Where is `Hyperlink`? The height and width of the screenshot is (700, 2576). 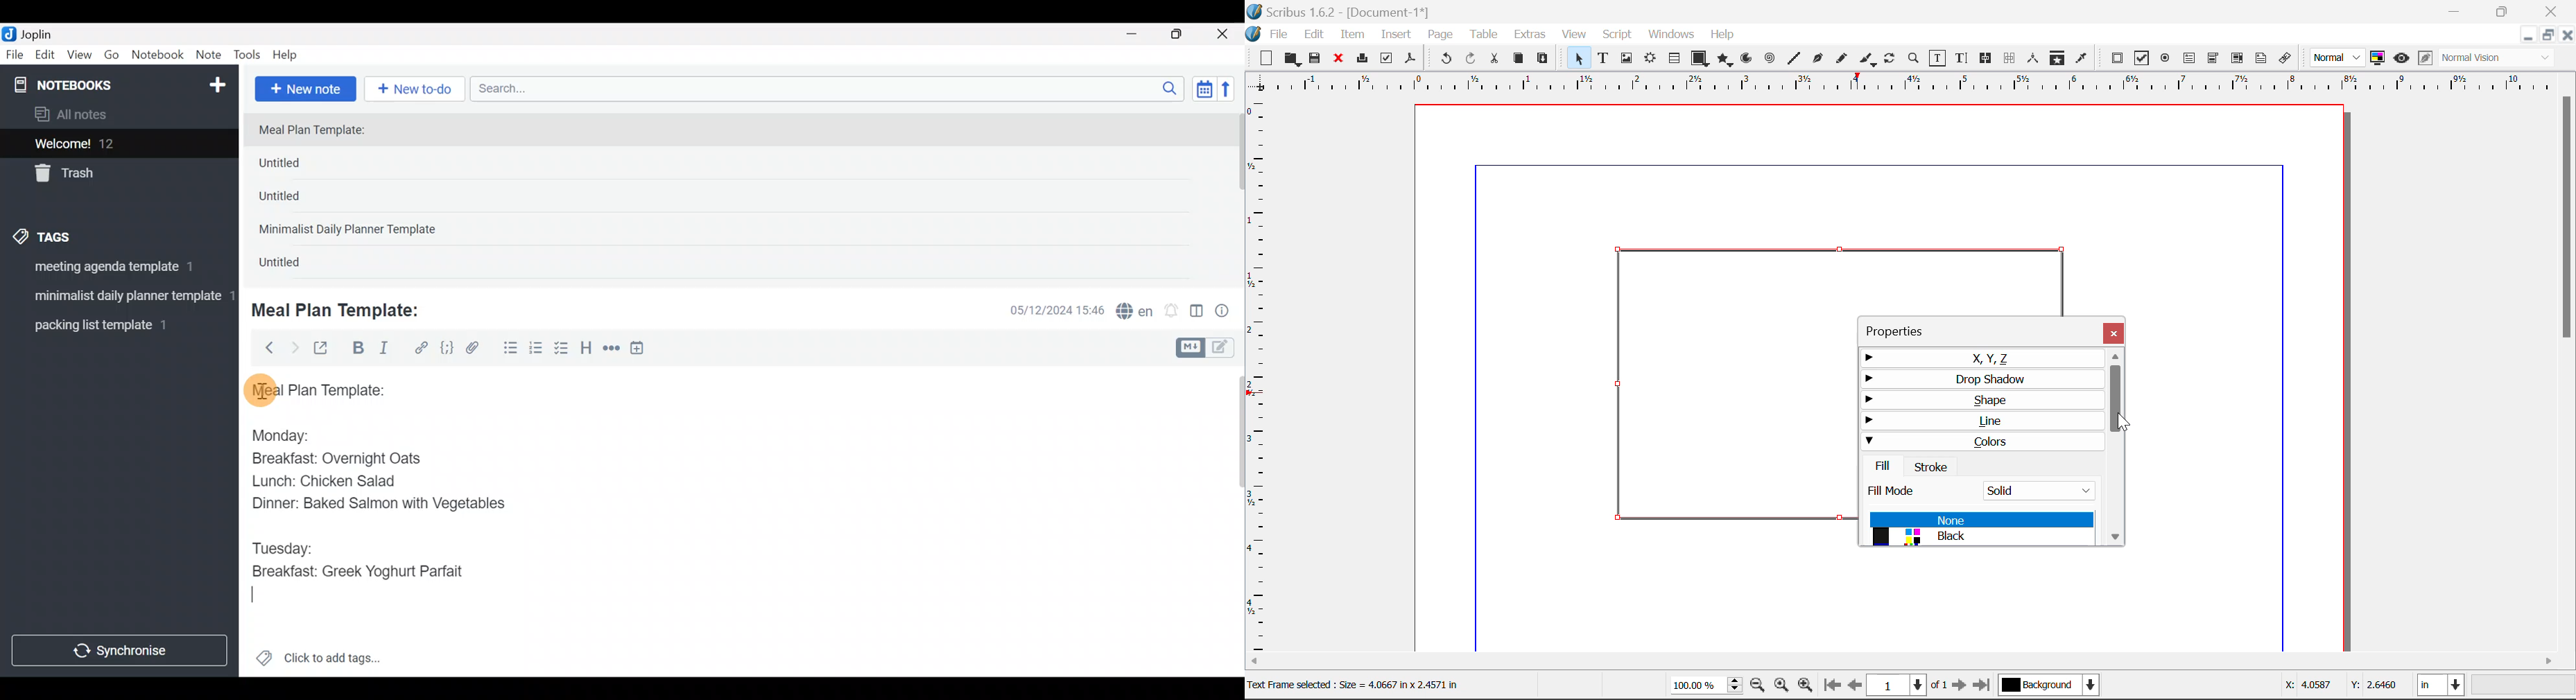 Hyperlink is located at coordinates (422, 348).